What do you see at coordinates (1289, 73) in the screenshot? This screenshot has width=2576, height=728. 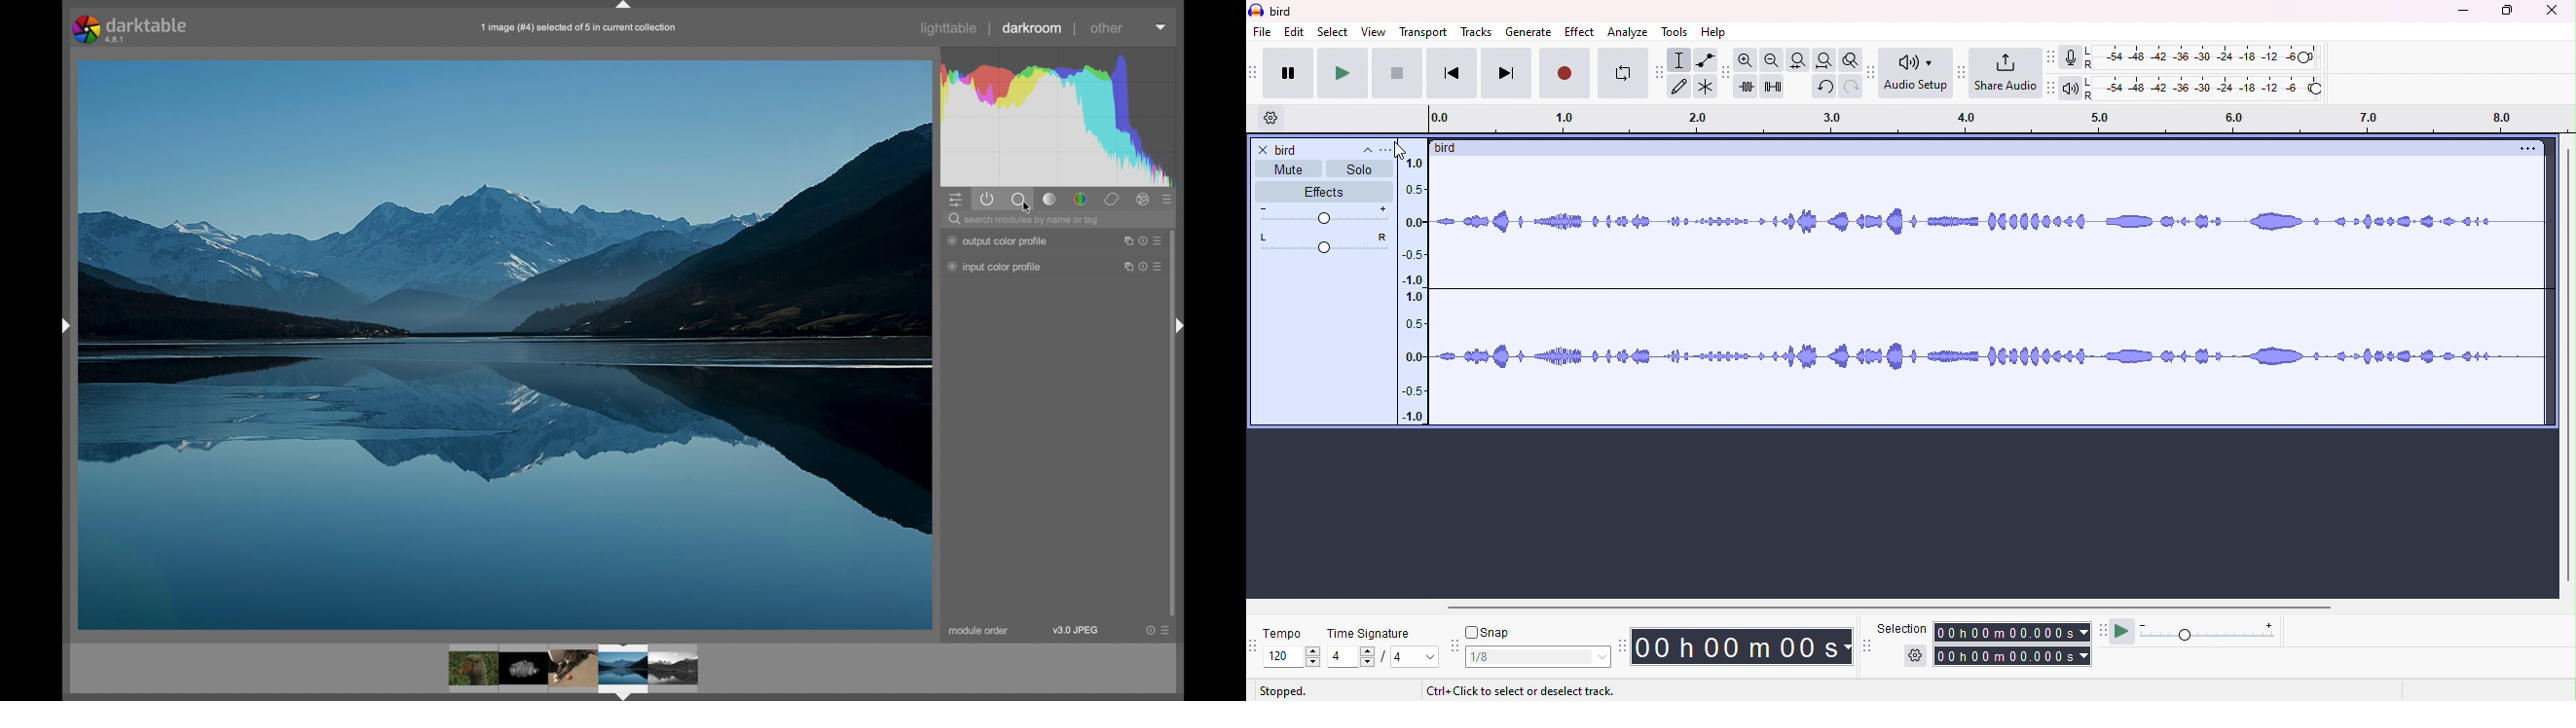 I see `pause` at bounding box center [1289, 73].